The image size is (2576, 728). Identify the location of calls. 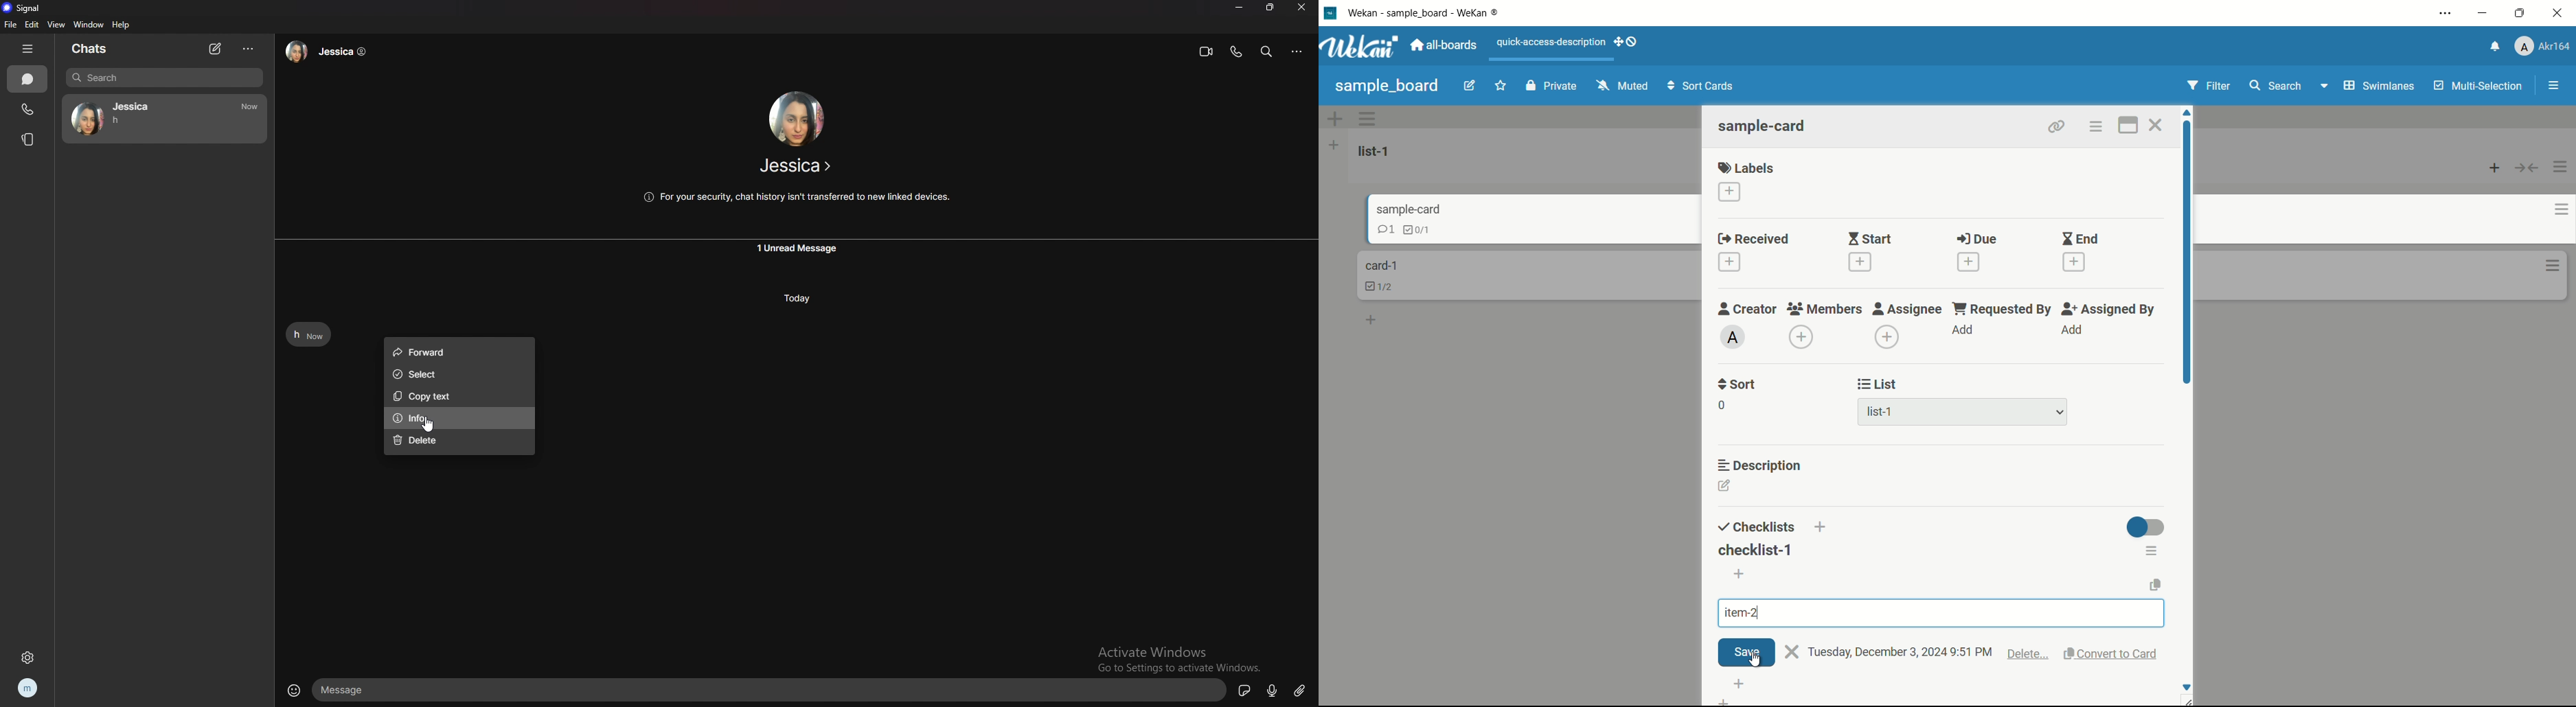
(25, 109).